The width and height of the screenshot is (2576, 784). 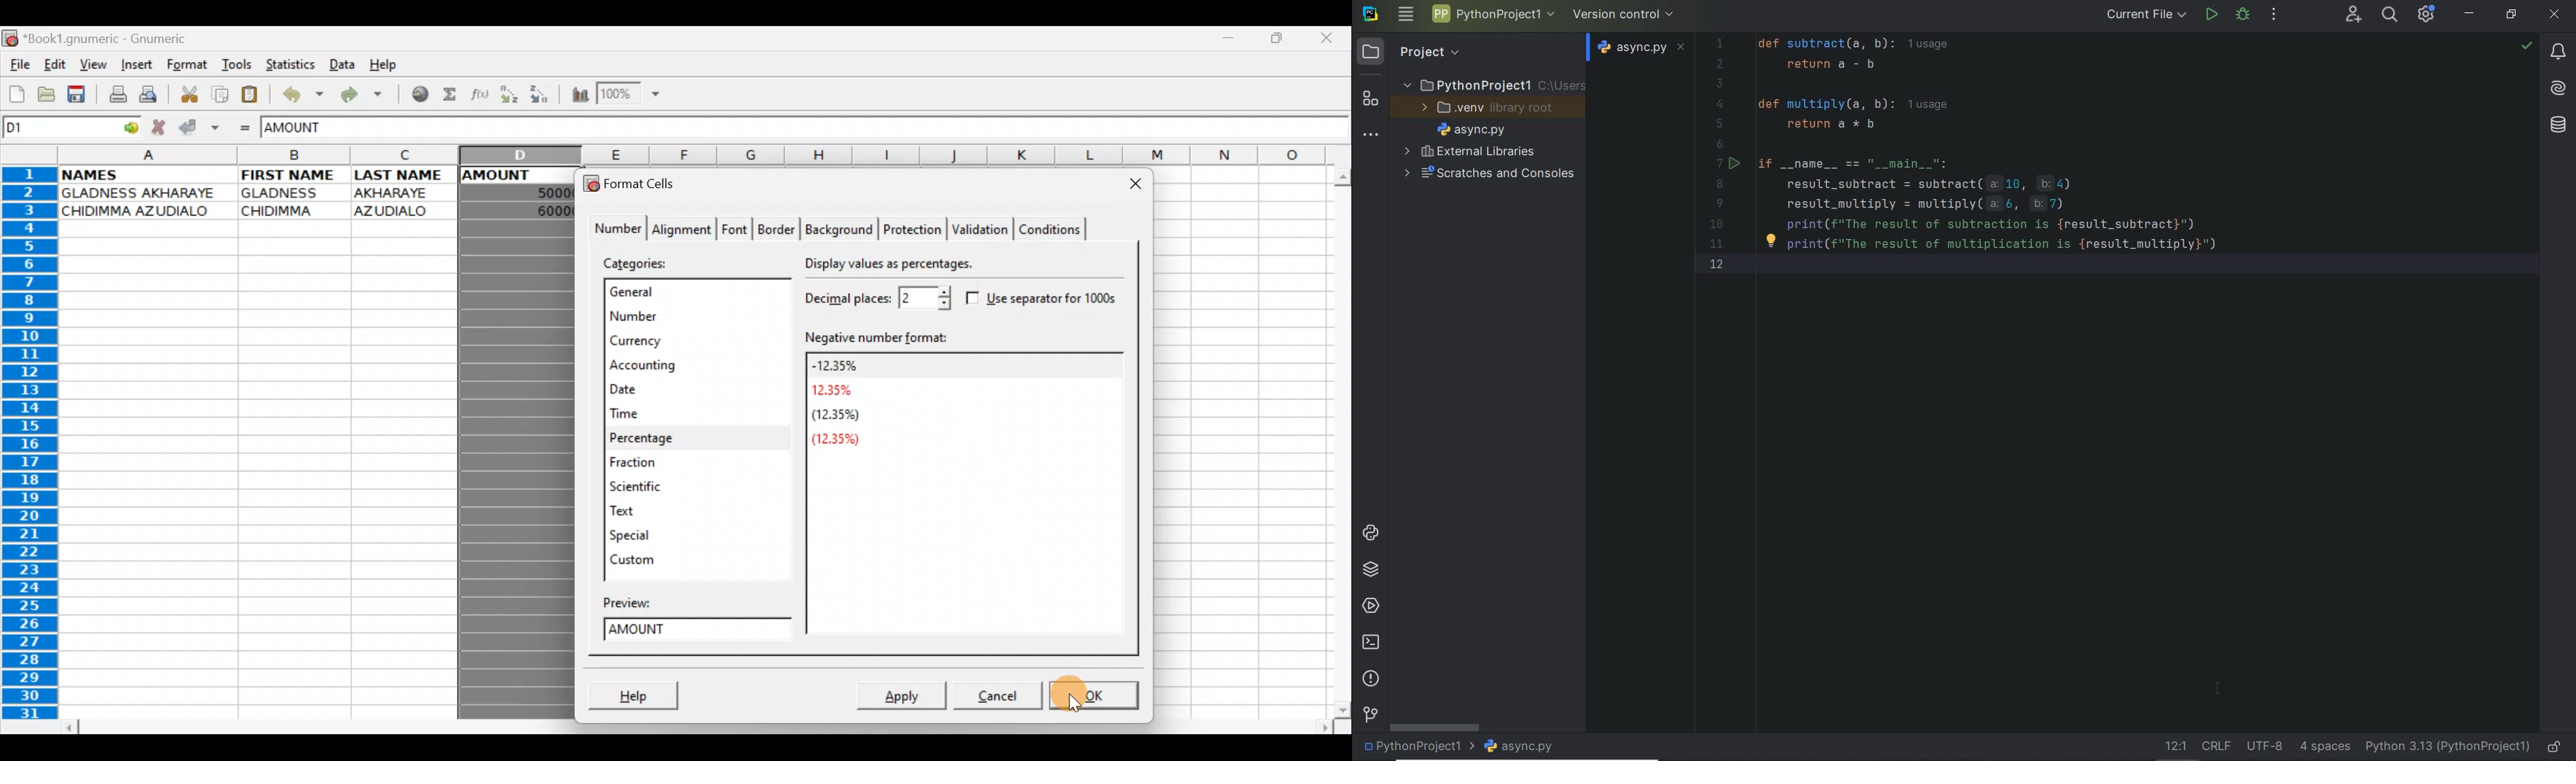 I want to click on Scroll bar, so click(x=692, y=724).